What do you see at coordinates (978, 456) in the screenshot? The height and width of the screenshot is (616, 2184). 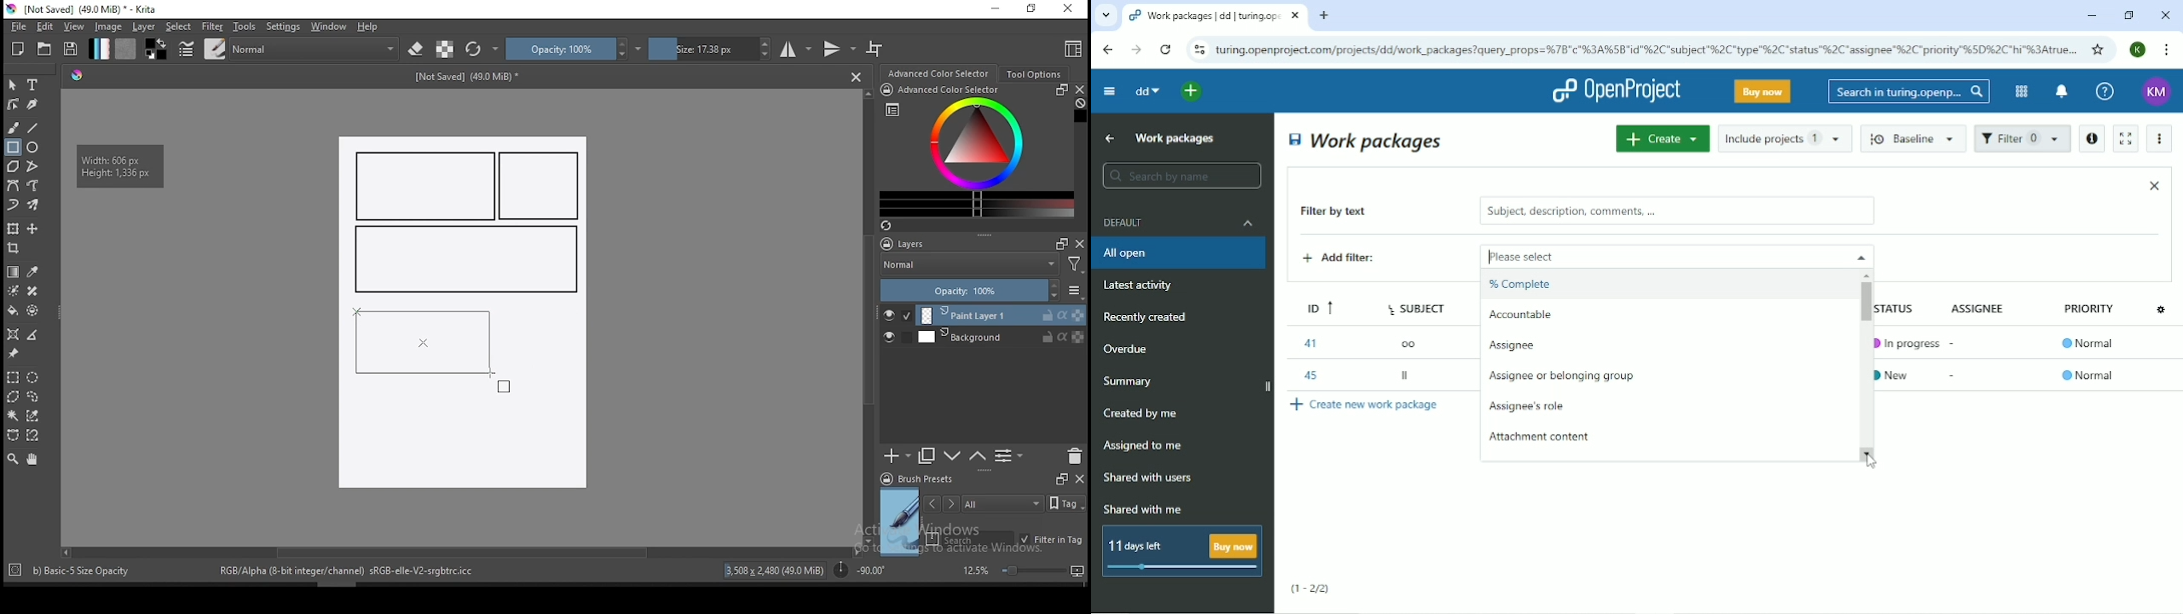 I see `move layer one step down` at bounding box center [978, 456].